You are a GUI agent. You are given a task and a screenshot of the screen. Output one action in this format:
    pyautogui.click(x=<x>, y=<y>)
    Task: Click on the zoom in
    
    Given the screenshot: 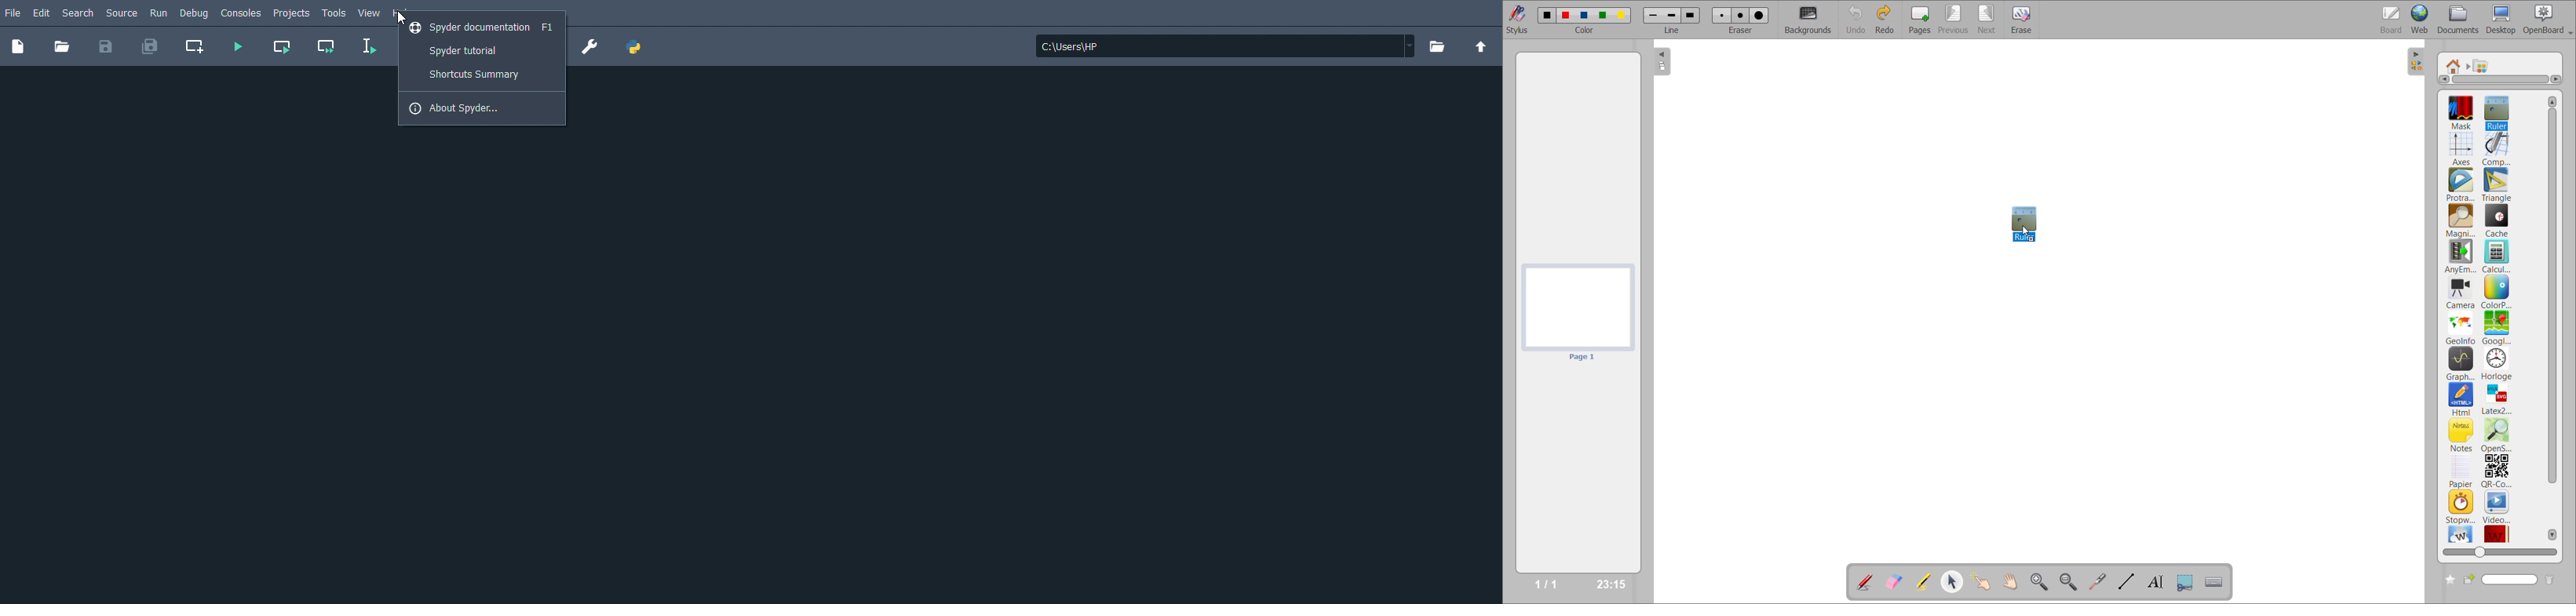 What is the action you would take?
    pyautogui.click(x=2042, y=582)
    